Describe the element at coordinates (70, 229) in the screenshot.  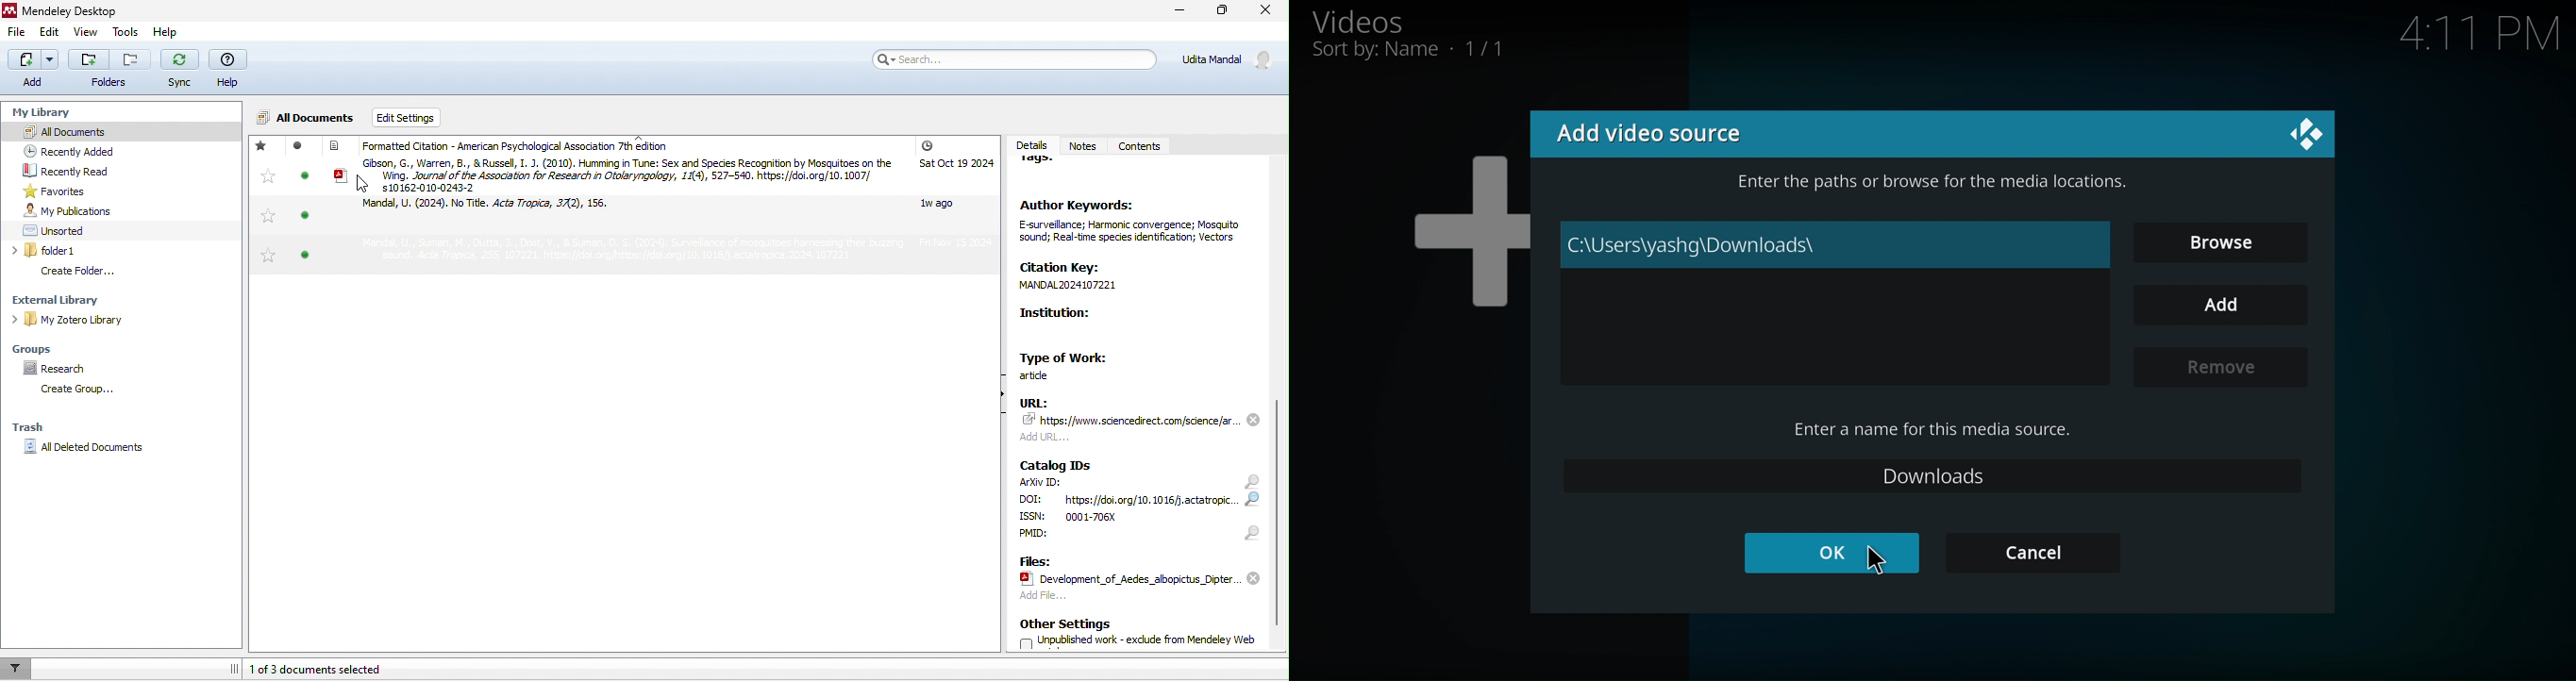
I see `unsorted` at that location.